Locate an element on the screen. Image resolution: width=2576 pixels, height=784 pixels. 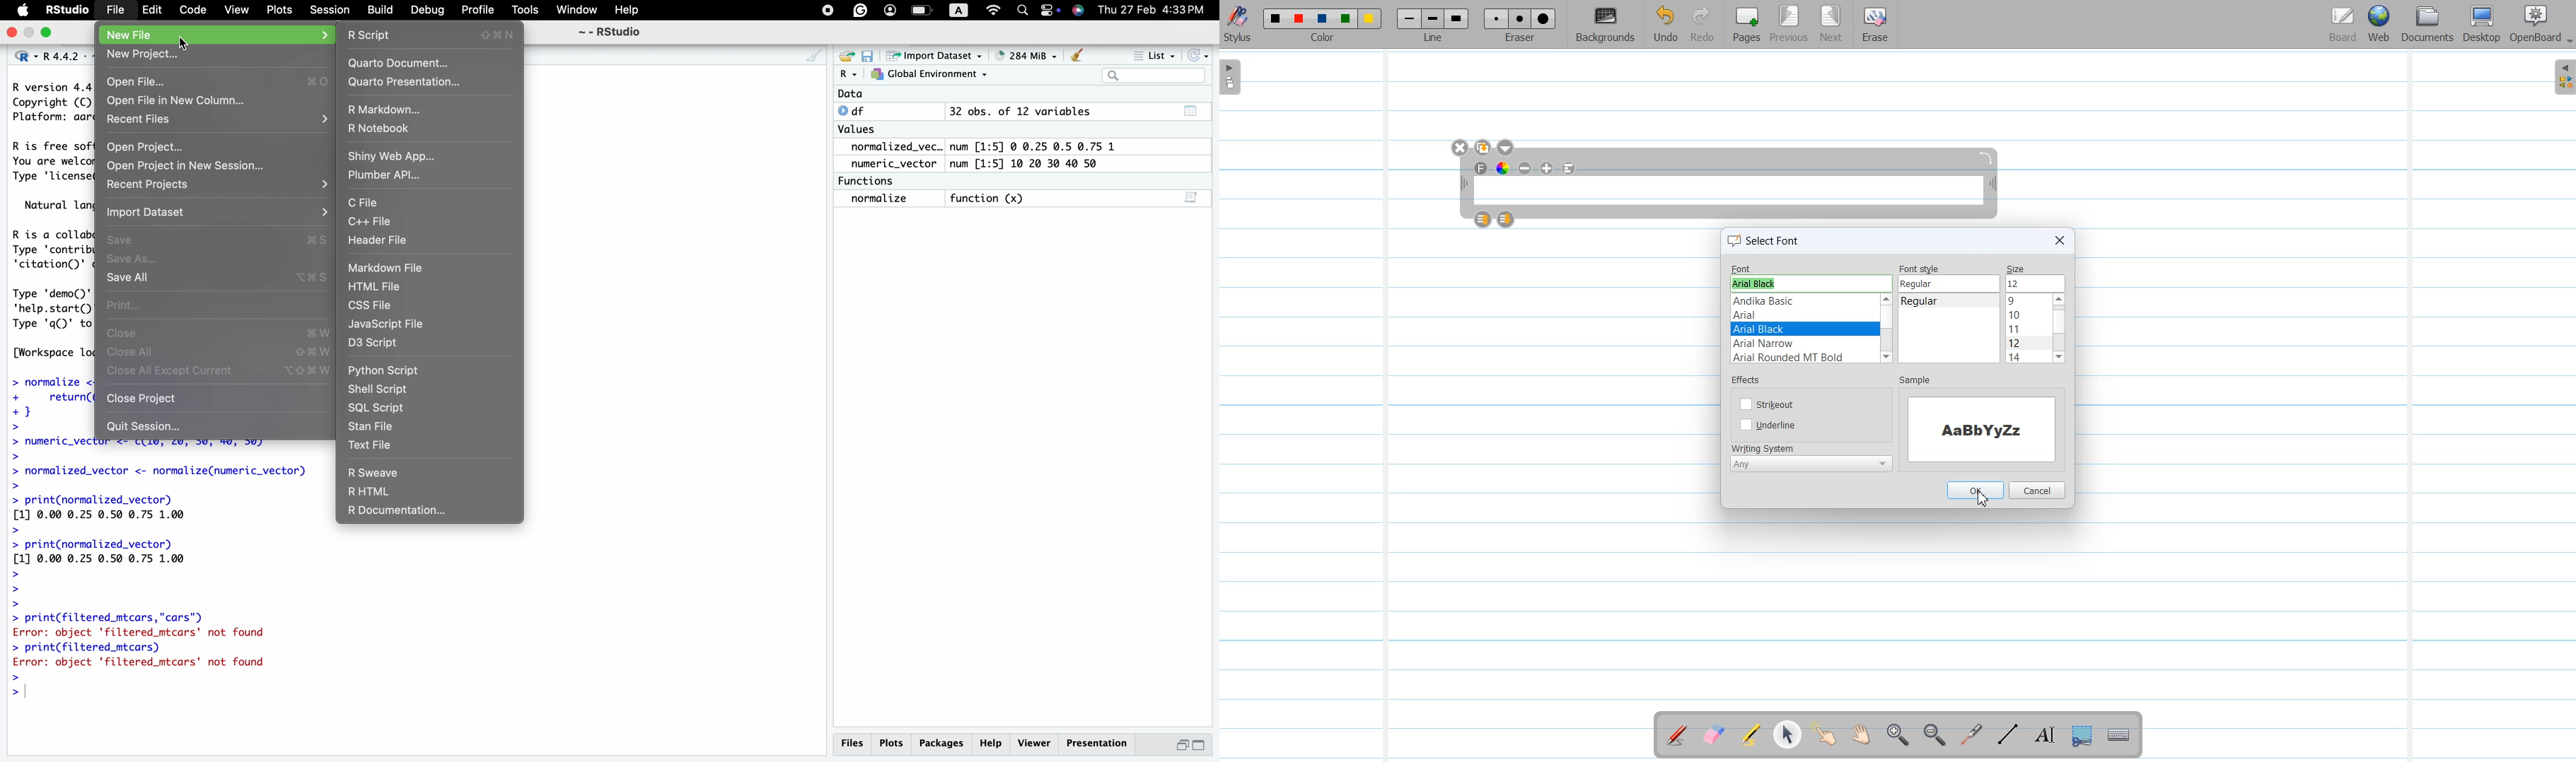
Writing system is located at coordinates (1809, 466).